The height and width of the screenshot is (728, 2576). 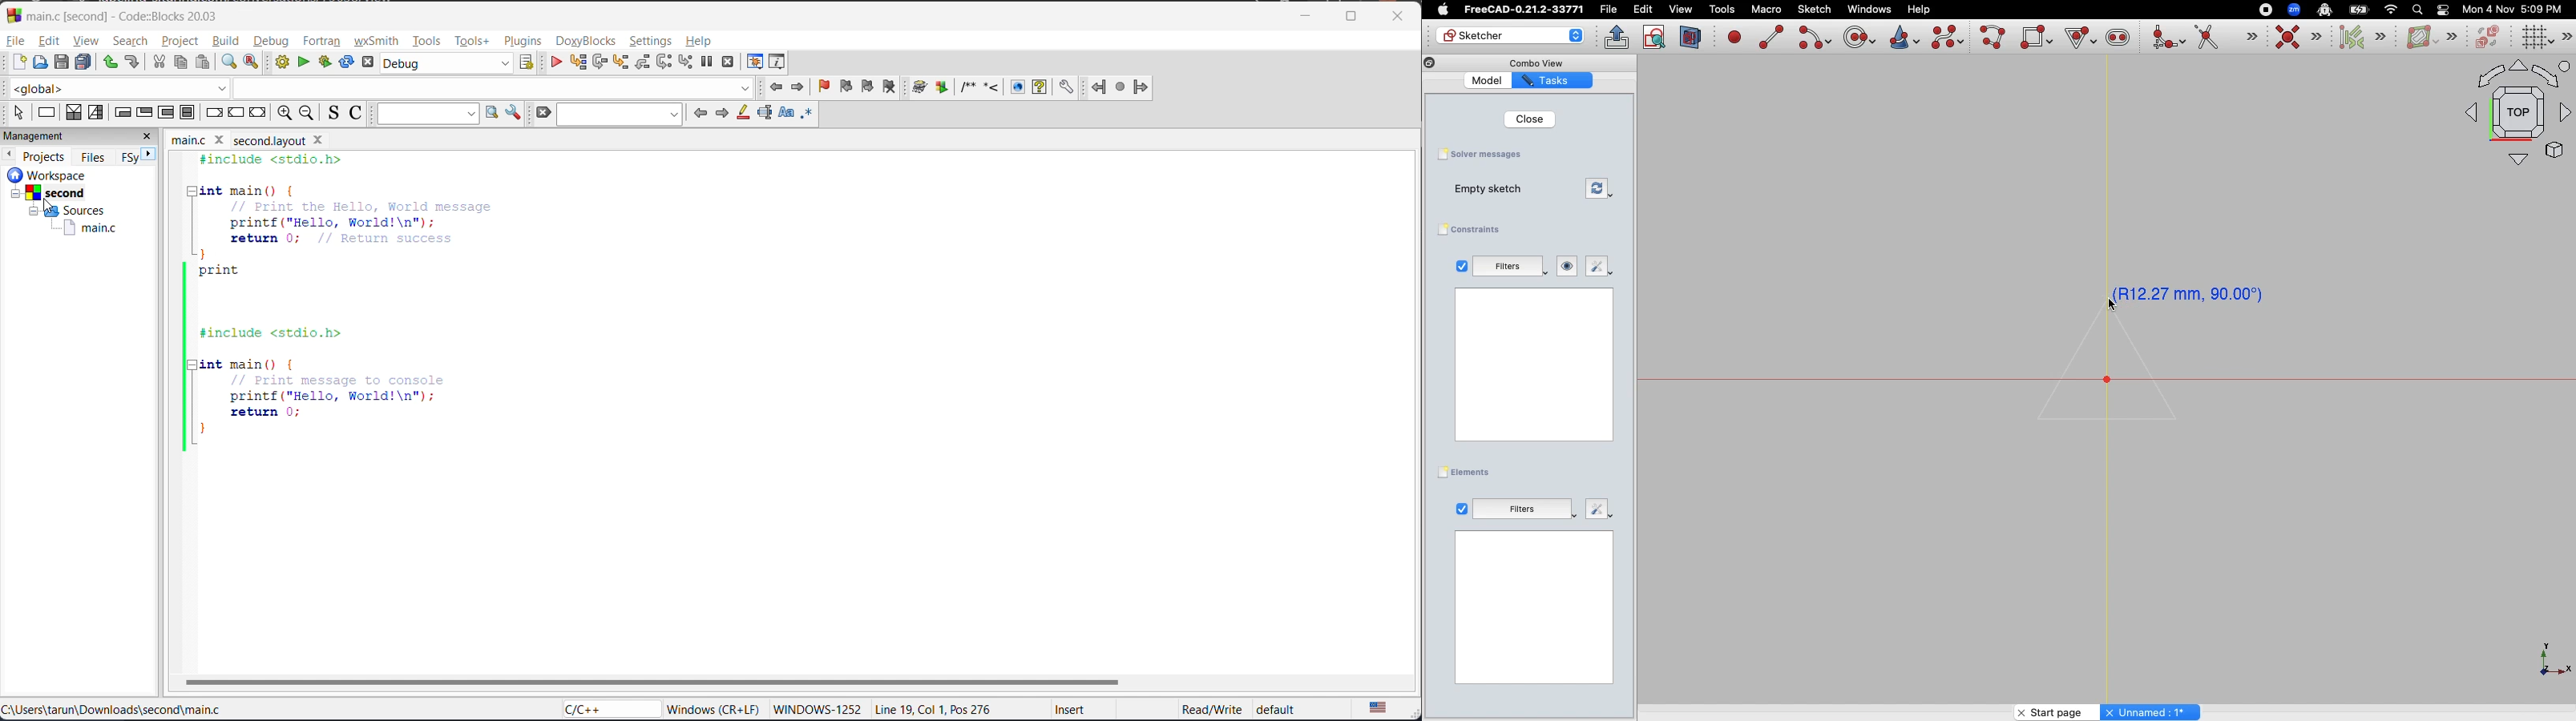 I want to click on use regex, so click(x=810, y=115).